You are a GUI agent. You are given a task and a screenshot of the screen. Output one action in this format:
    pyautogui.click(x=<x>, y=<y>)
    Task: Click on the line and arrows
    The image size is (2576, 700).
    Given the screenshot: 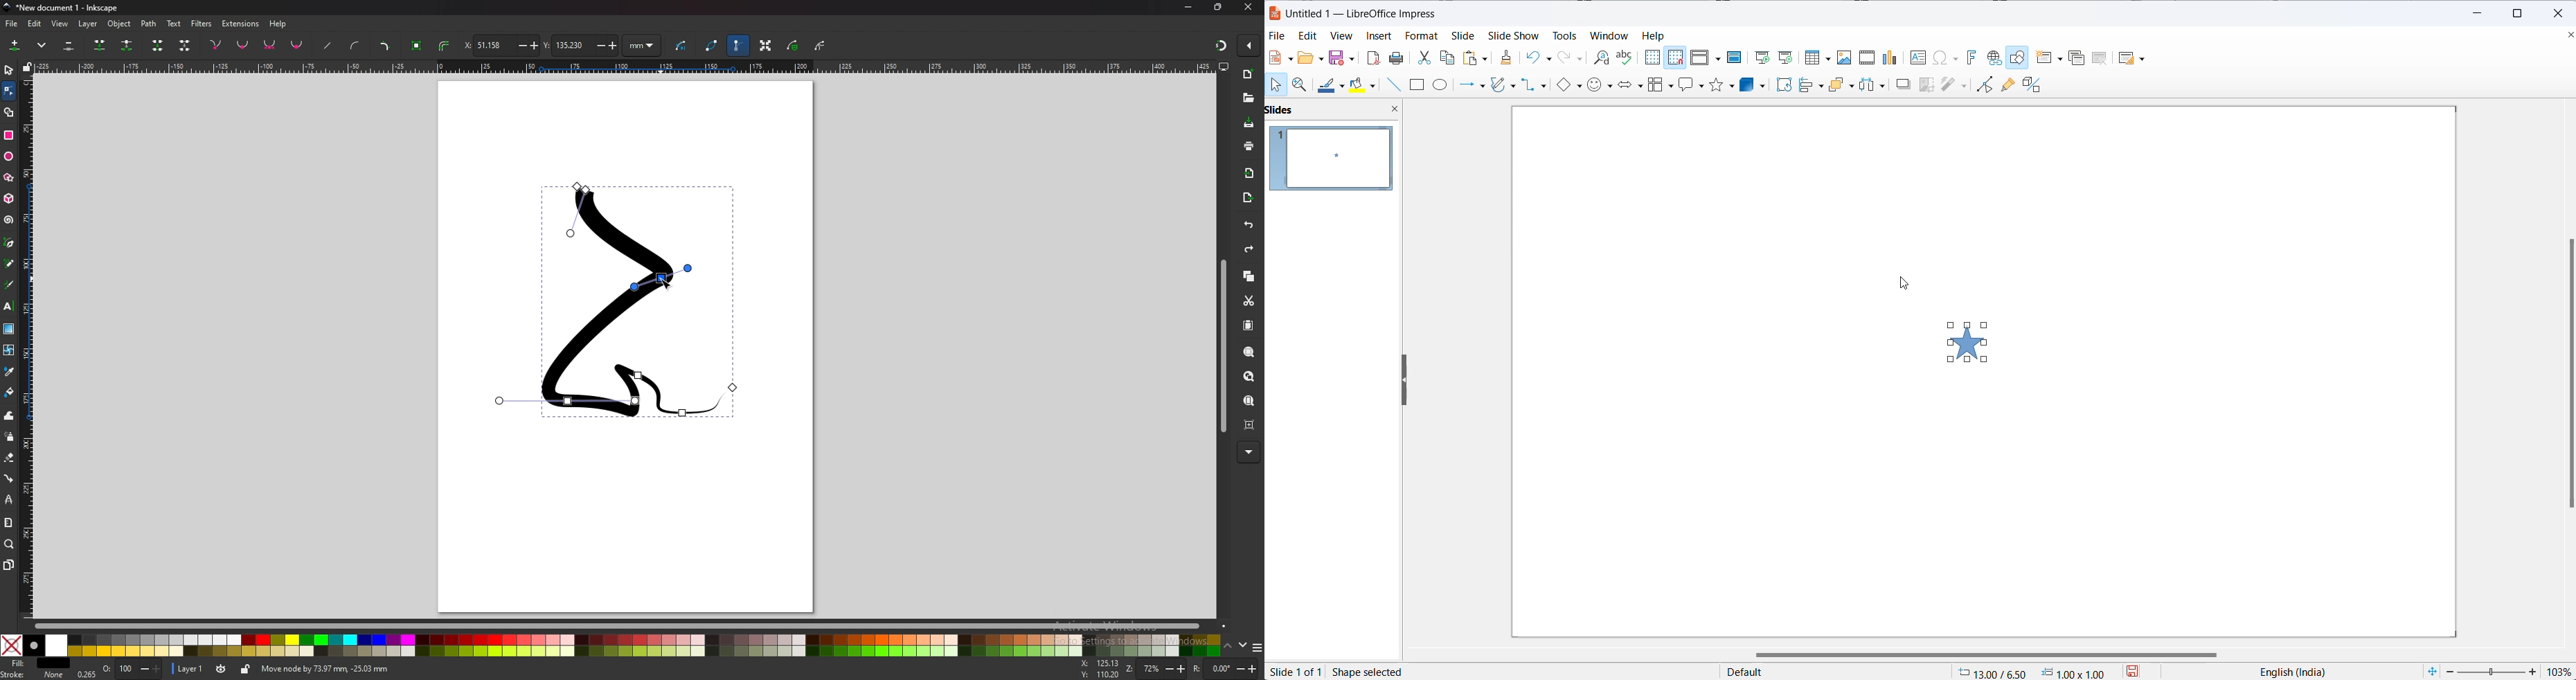 What is the action you would take?
    pyautogui.click(x=1470, y=86)
    